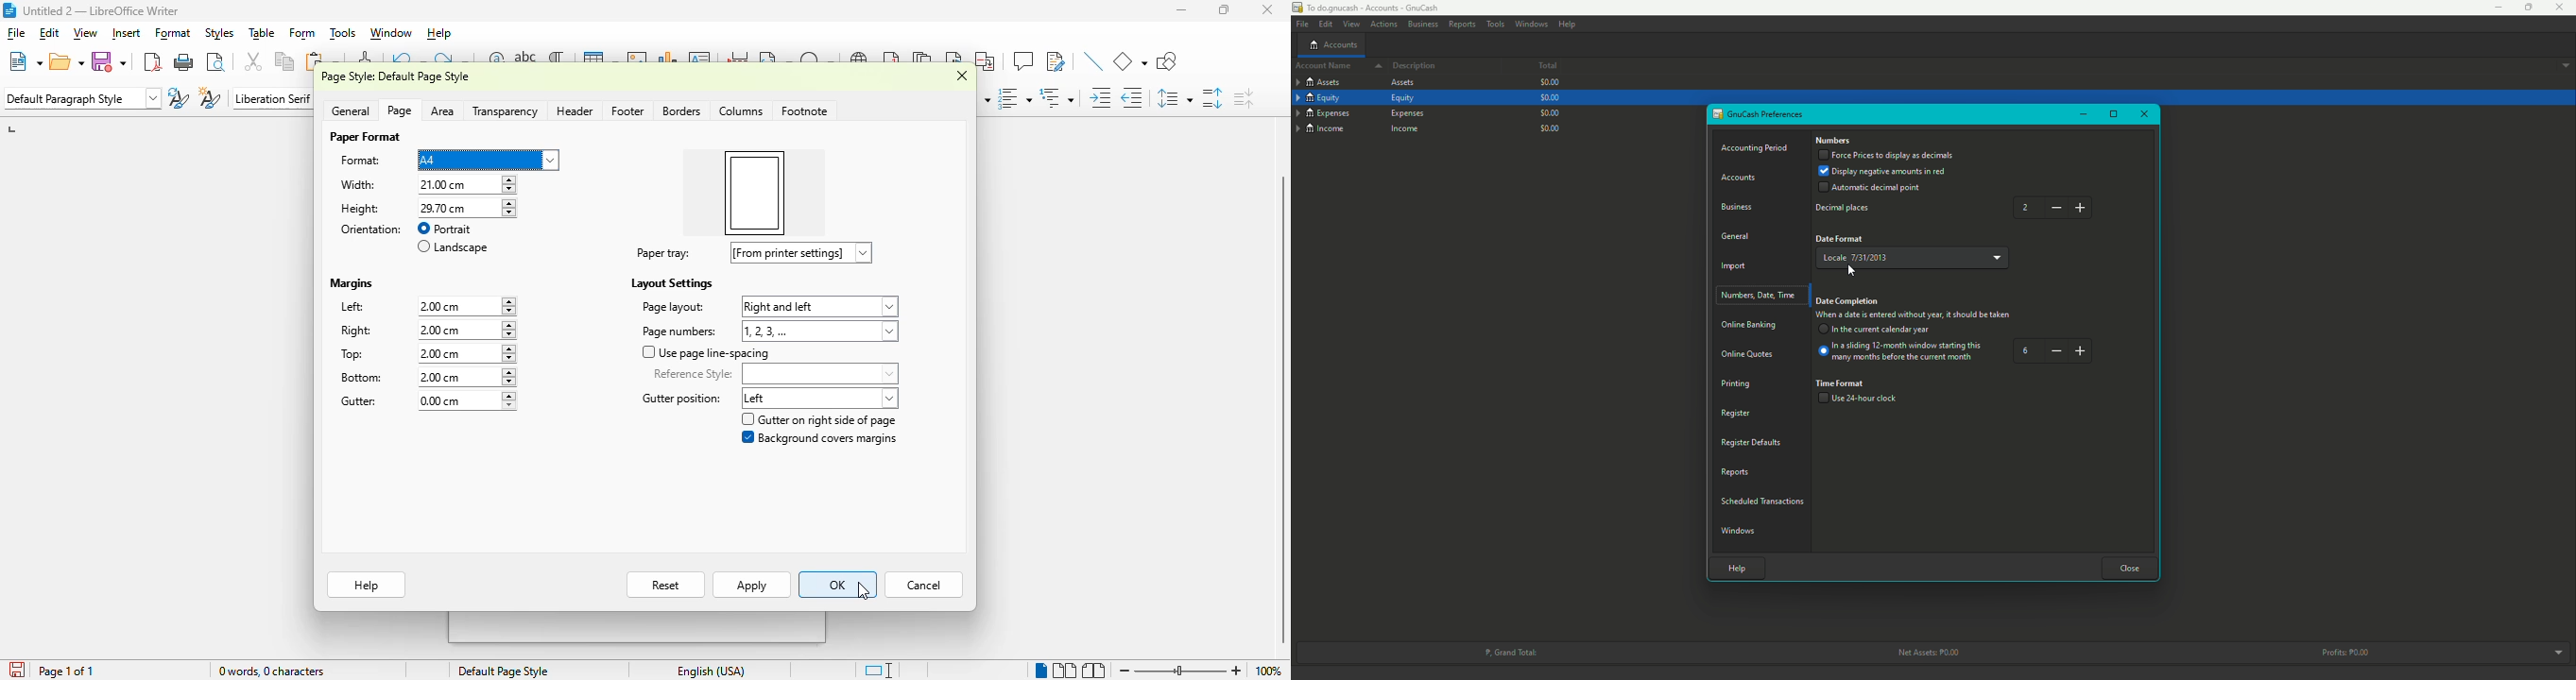  What do you see at coordinates (1846, 209) in the screenshot?
I see `Decimal points` at bounding box center [1846, 209].